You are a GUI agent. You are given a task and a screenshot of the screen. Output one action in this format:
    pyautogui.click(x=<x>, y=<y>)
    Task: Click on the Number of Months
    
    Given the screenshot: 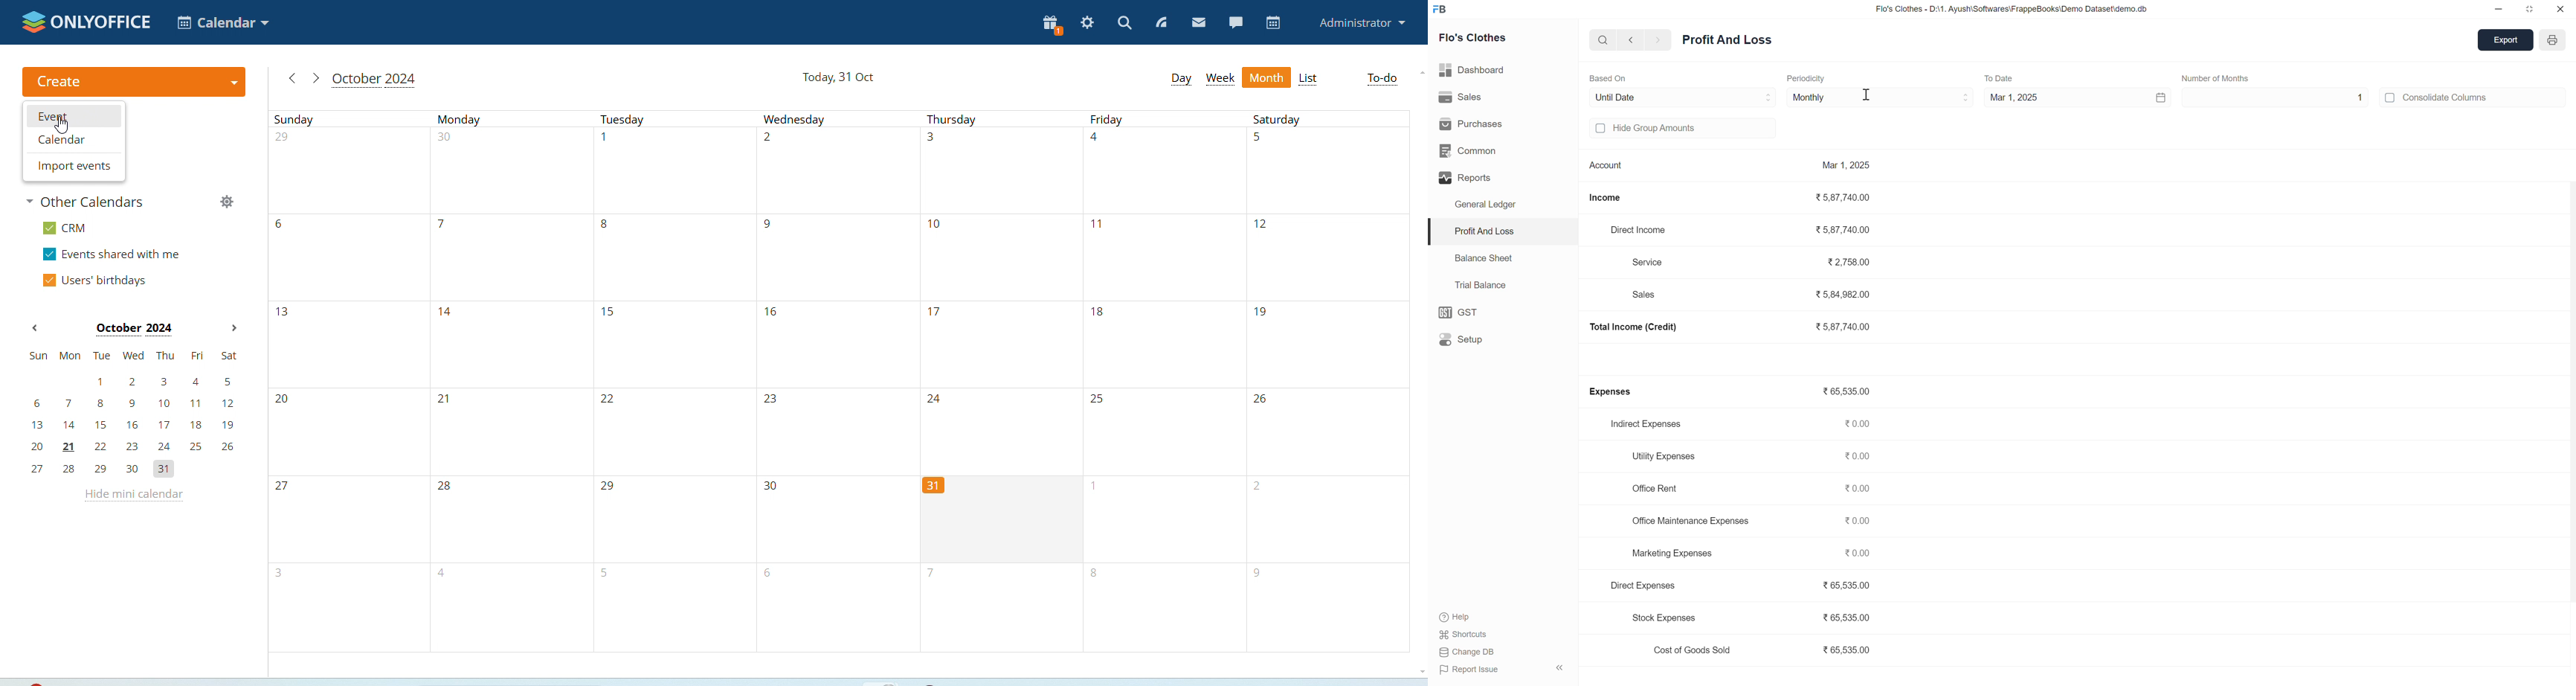 What is the action you would take?
    pyautogui.click(x=2222, y=76)
    